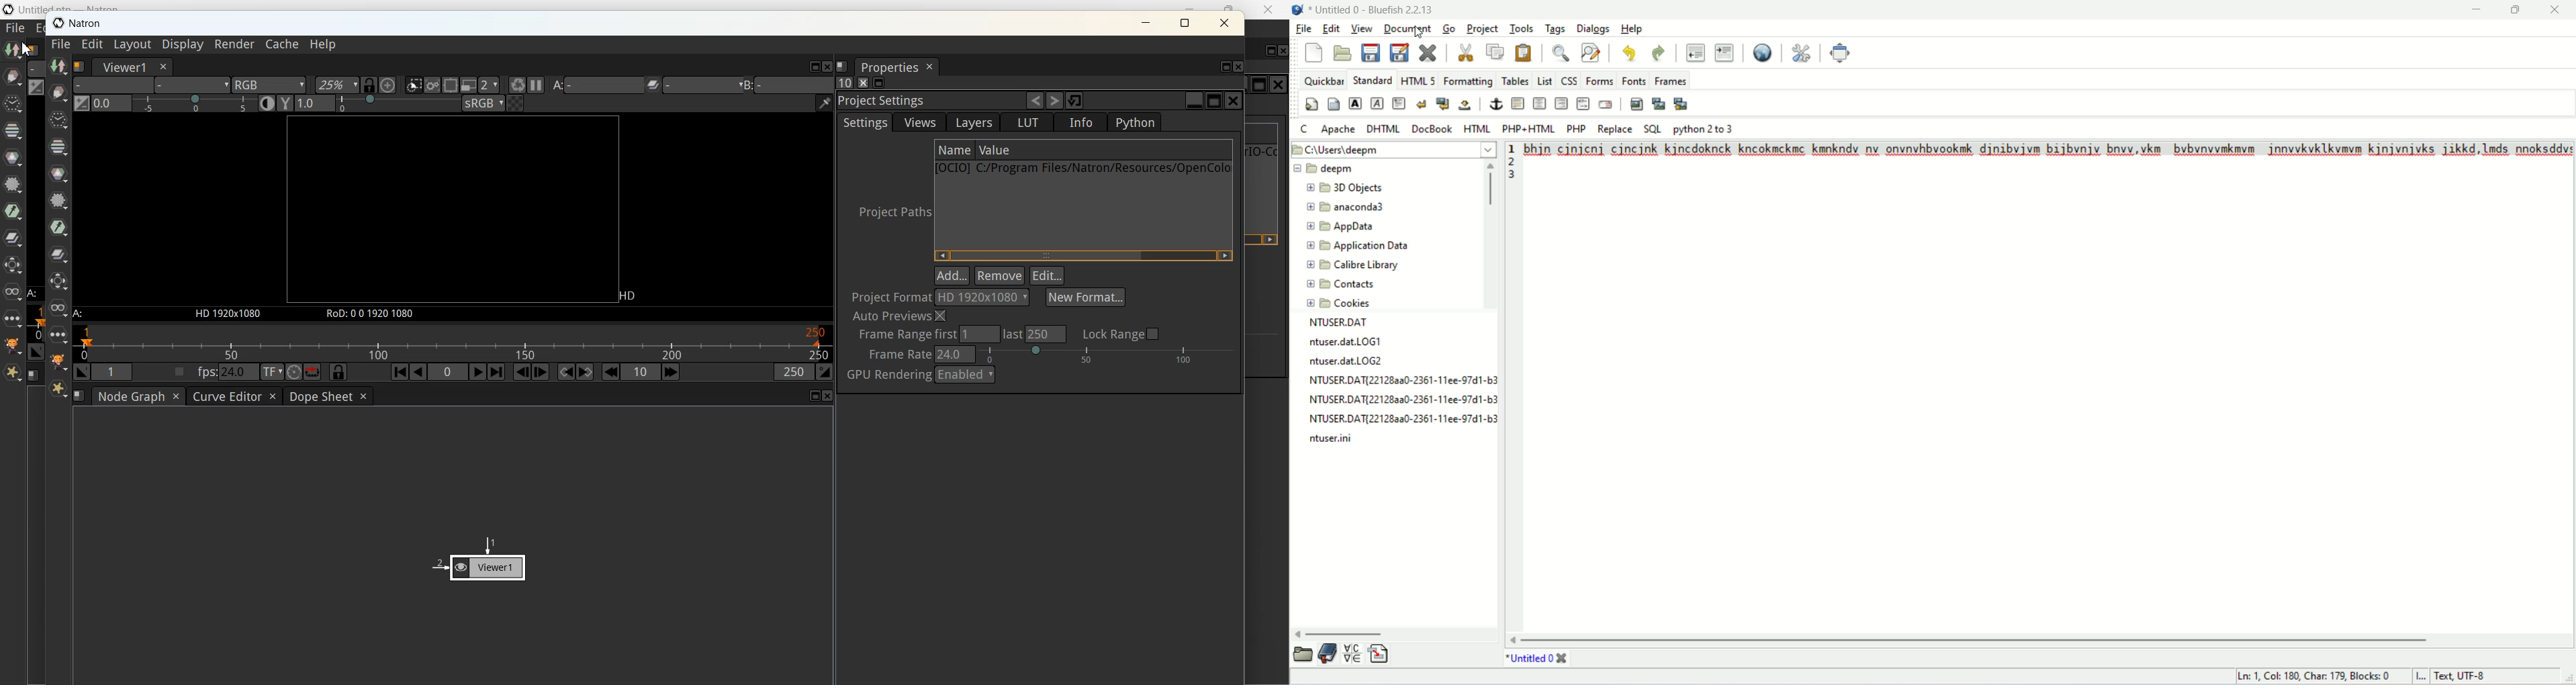  I want to click on appdata, so click(1342, 226).